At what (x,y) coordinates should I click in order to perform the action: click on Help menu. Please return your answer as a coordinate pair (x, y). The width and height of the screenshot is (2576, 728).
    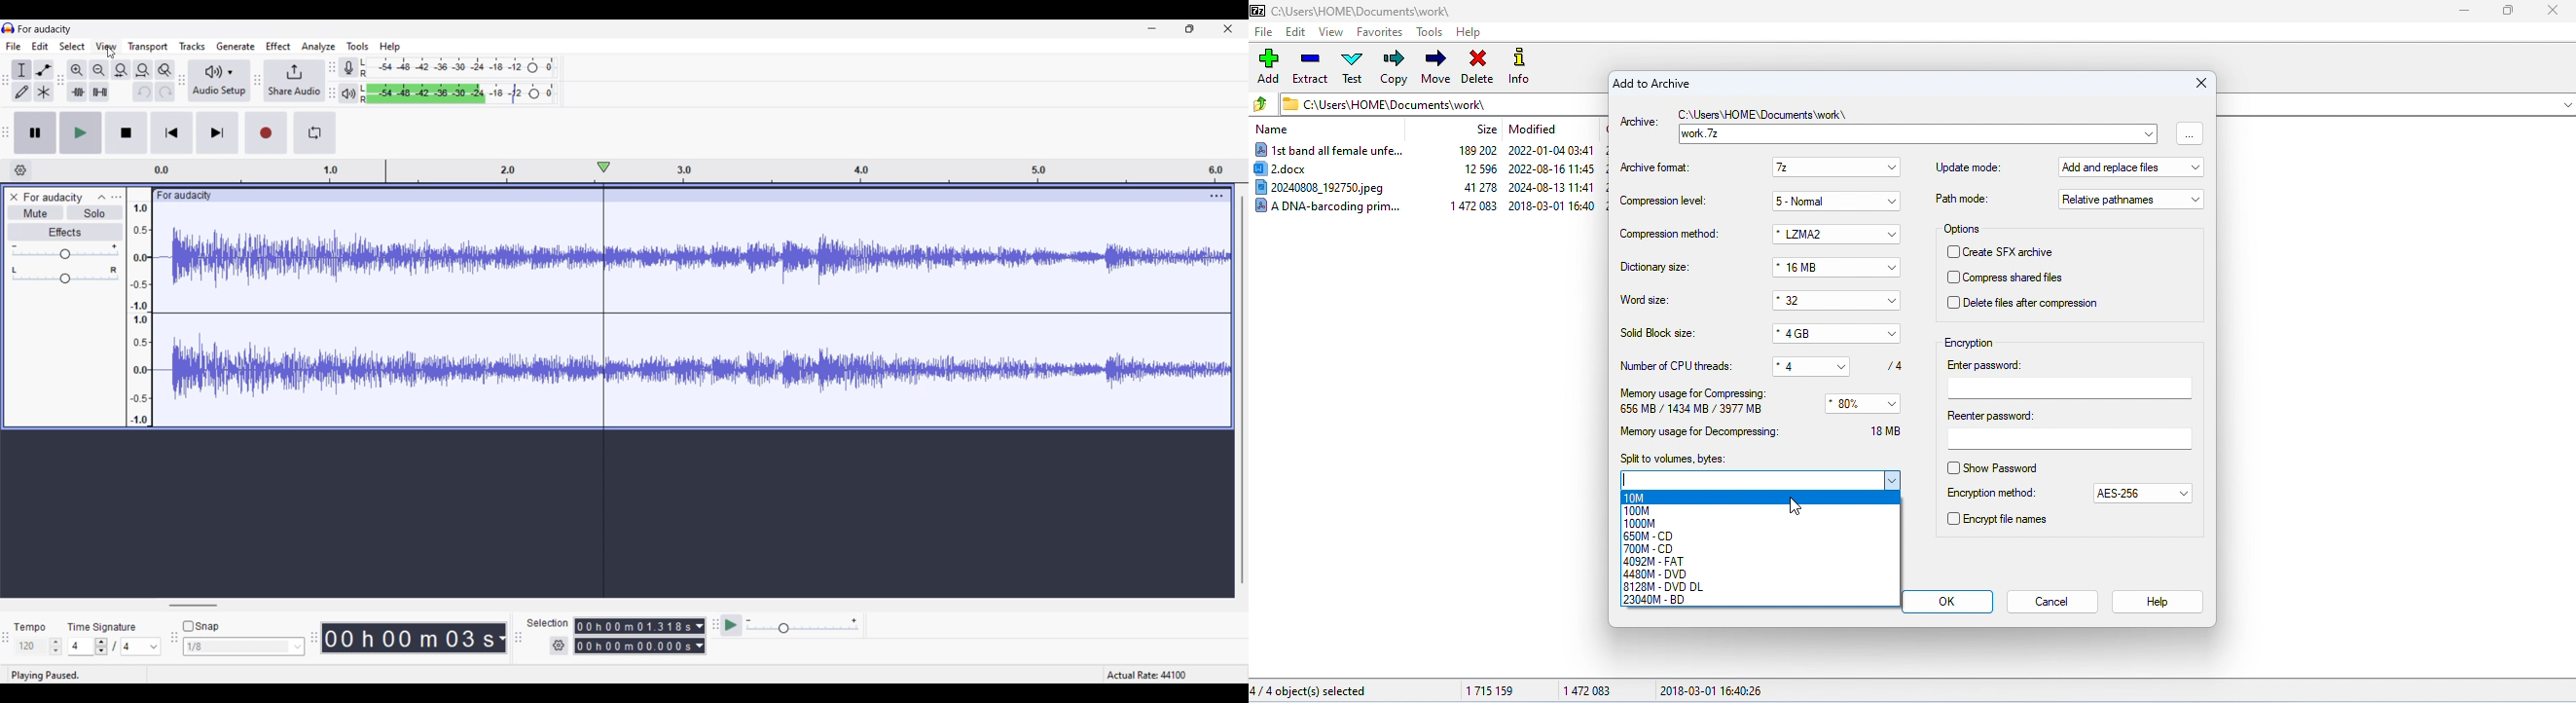
    Looking at the image, I should click on (390, 47).